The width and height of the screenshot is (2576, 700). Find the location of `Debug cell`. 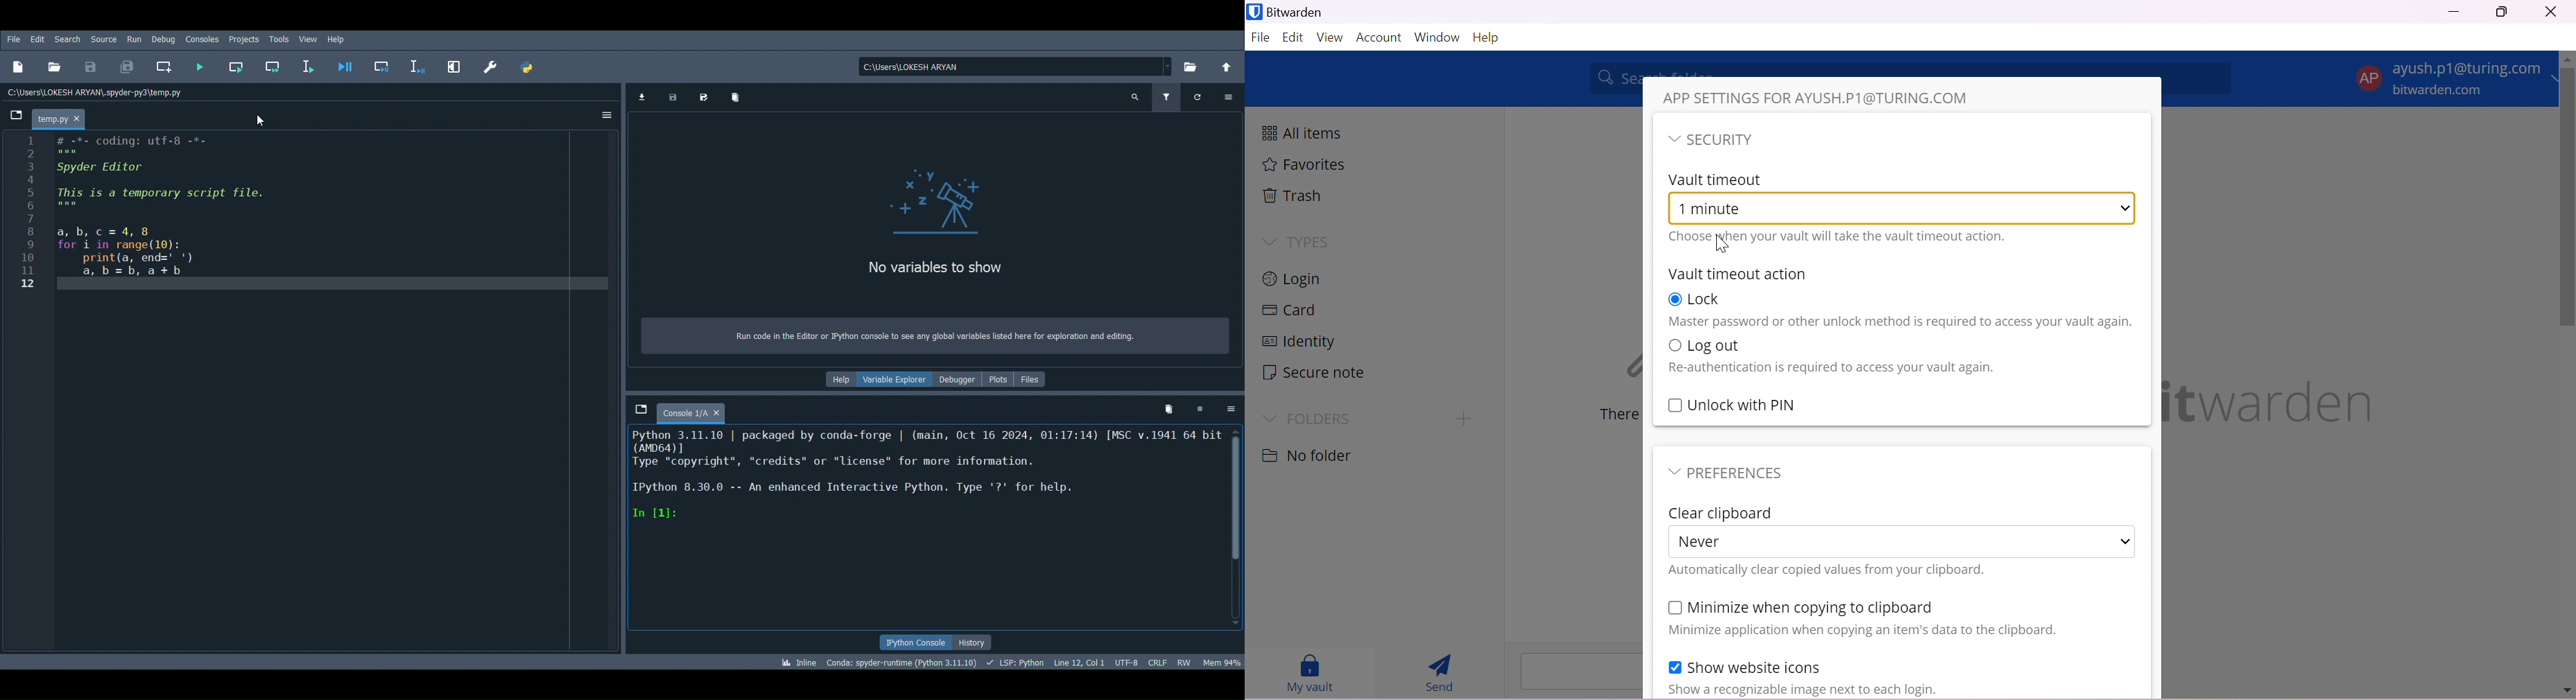

Debug cell is located at coordinates (386, 65).